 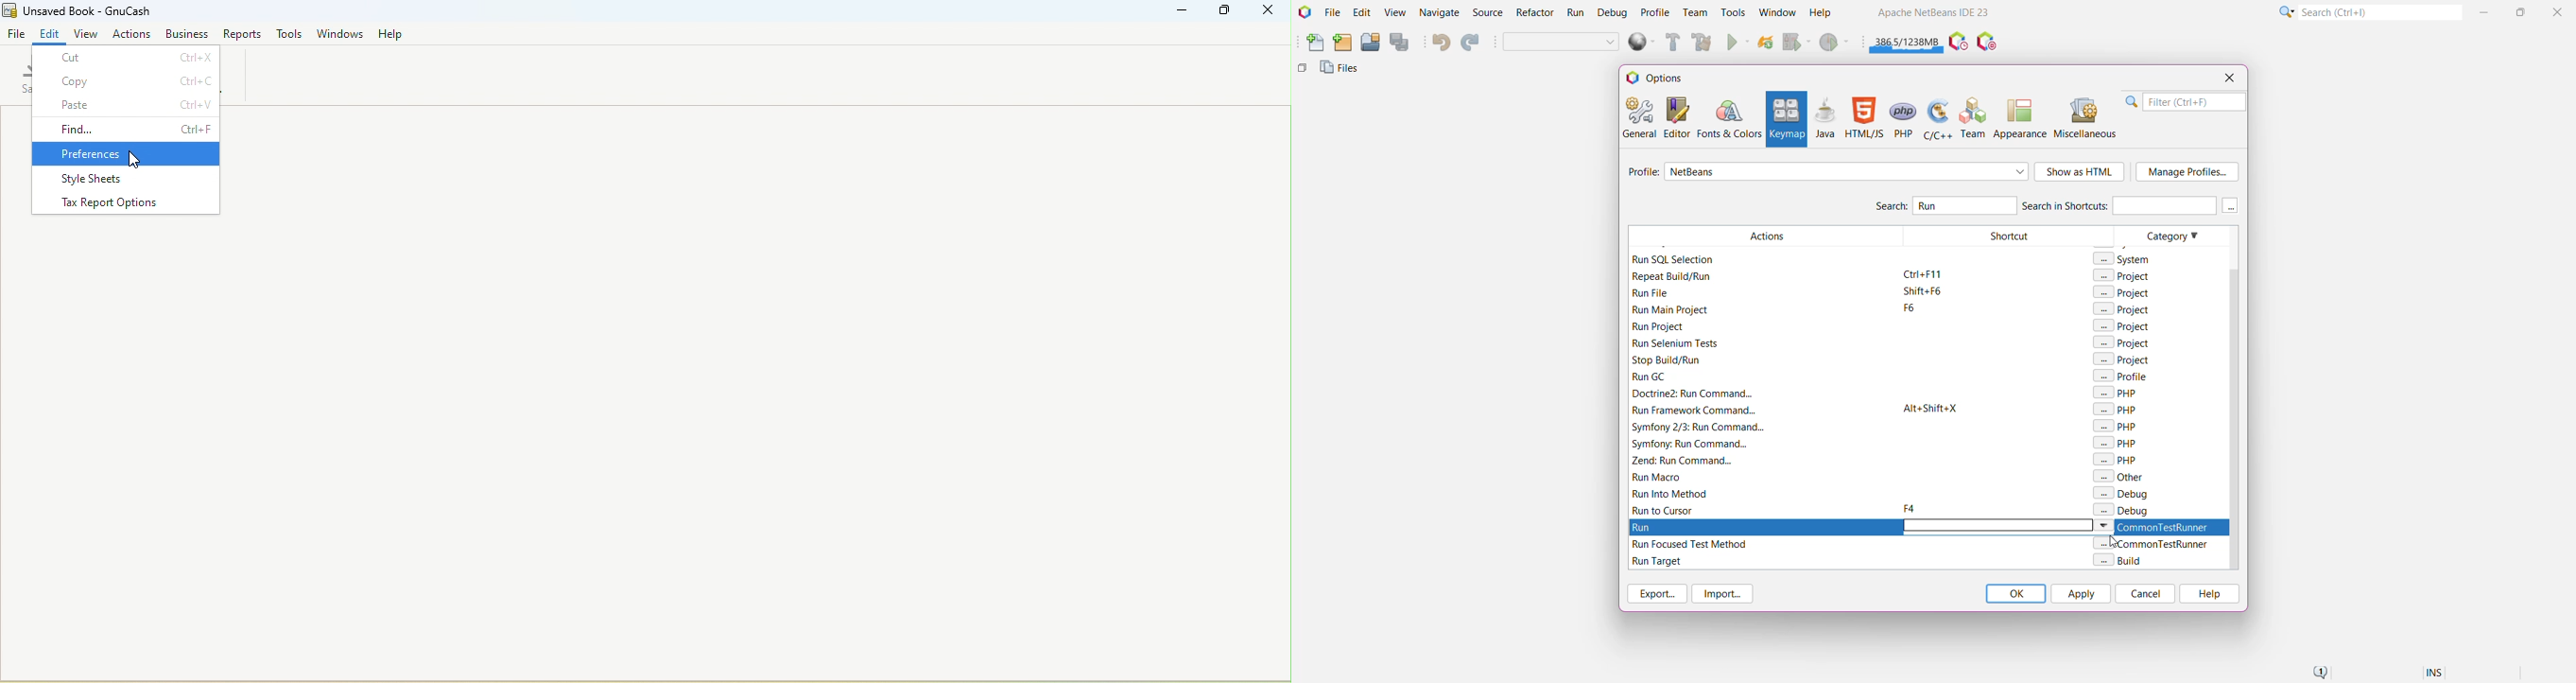 I want to click on Help, so click(x=2208, y=594).